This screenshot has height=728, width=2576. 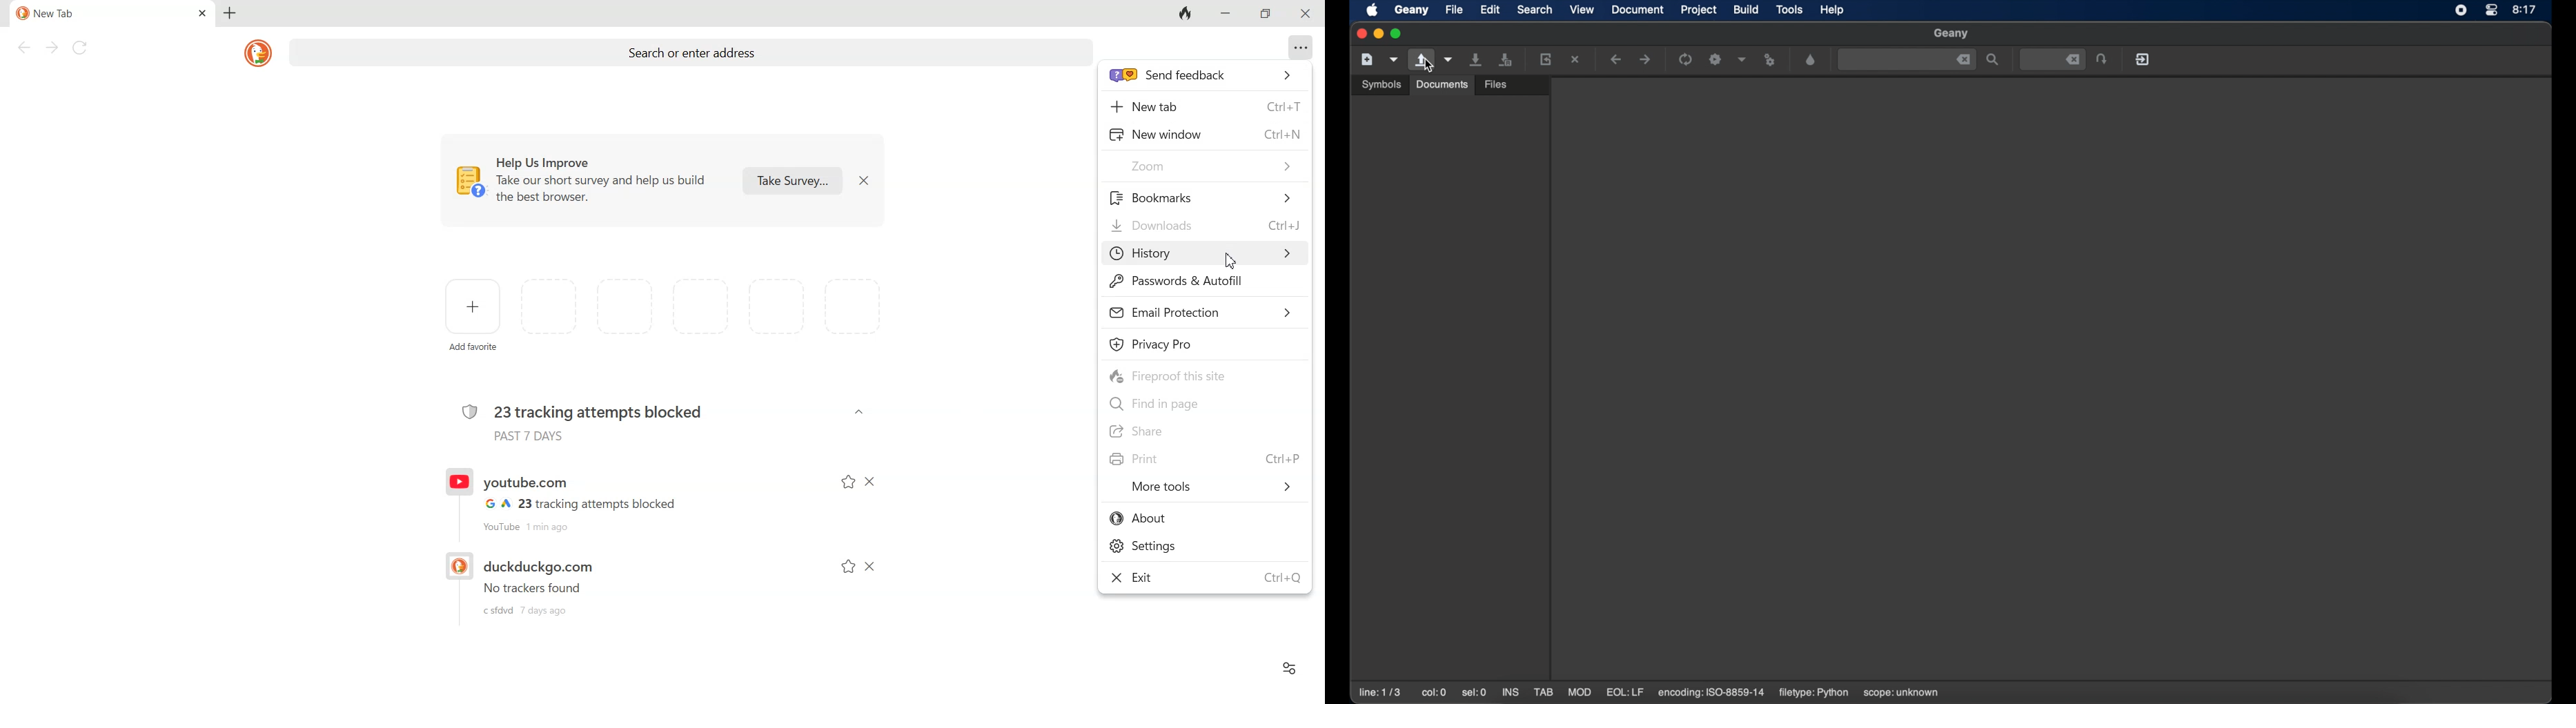 What do you see at coordinates (847, 482) in the screenshot?
I see `Add to favorite` at bounding box center [847, 482].